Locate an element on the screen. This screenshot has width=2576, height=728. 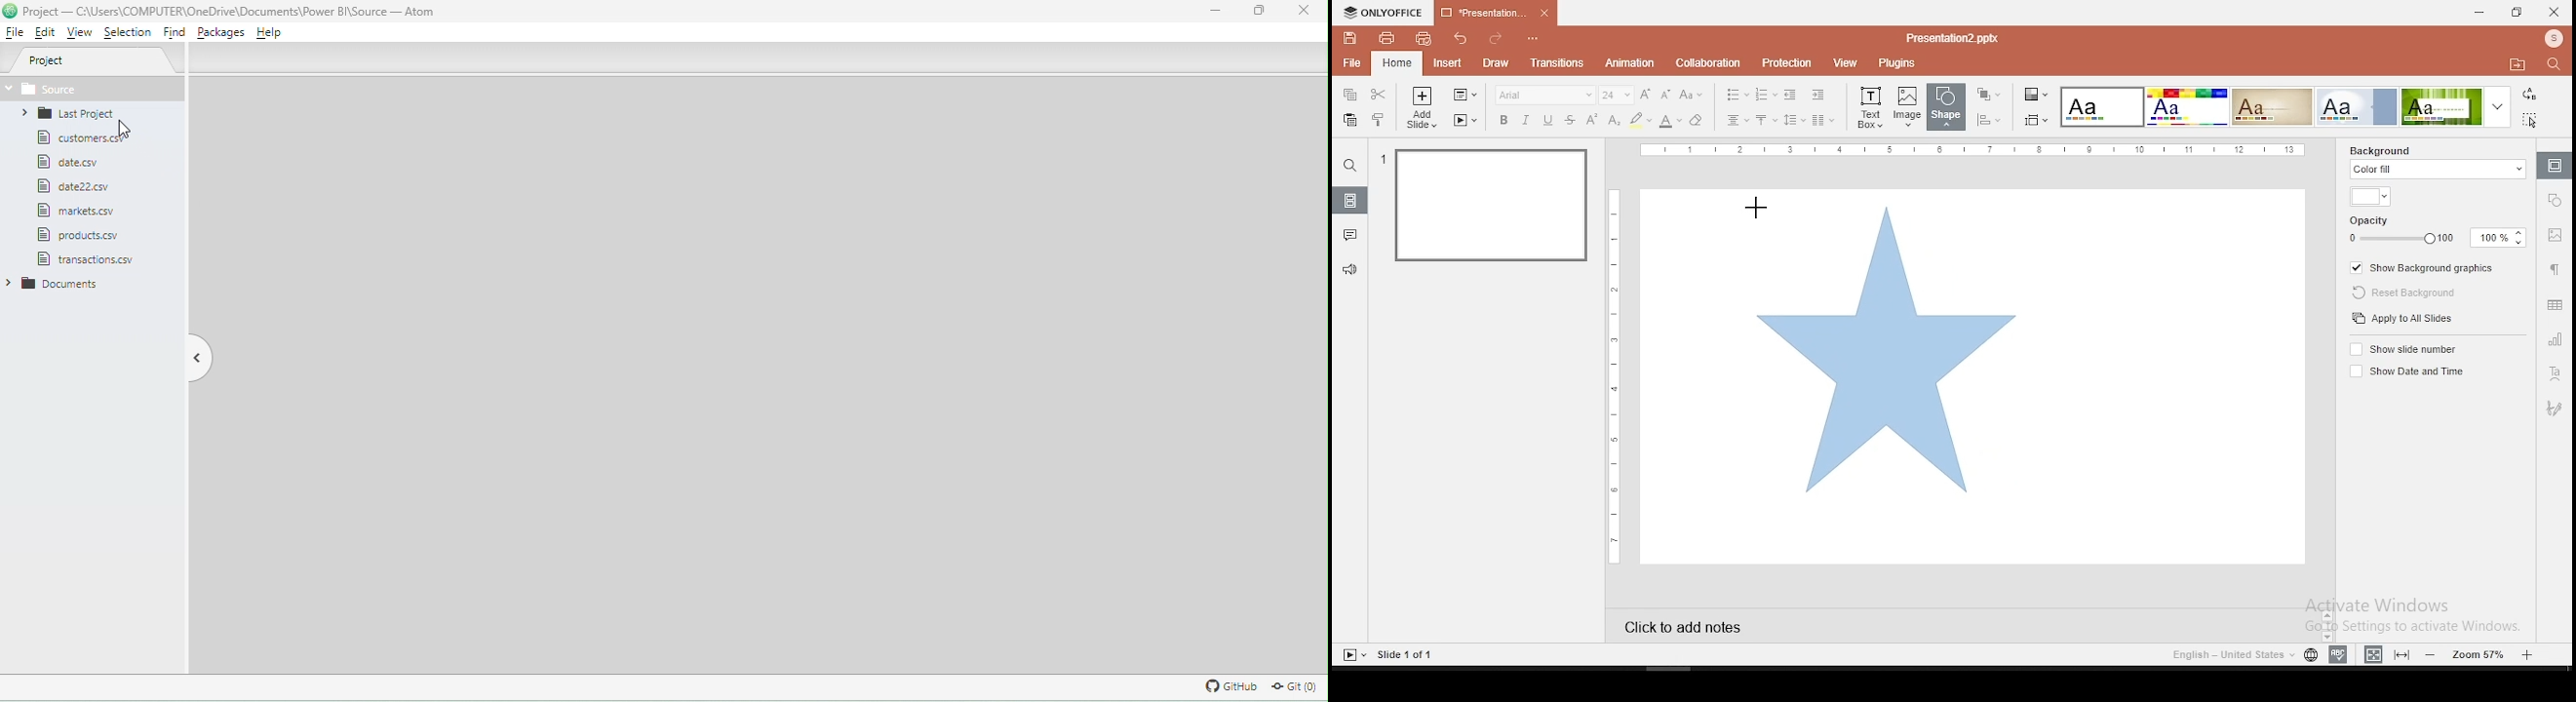
File is located at coordinates (72, 162).